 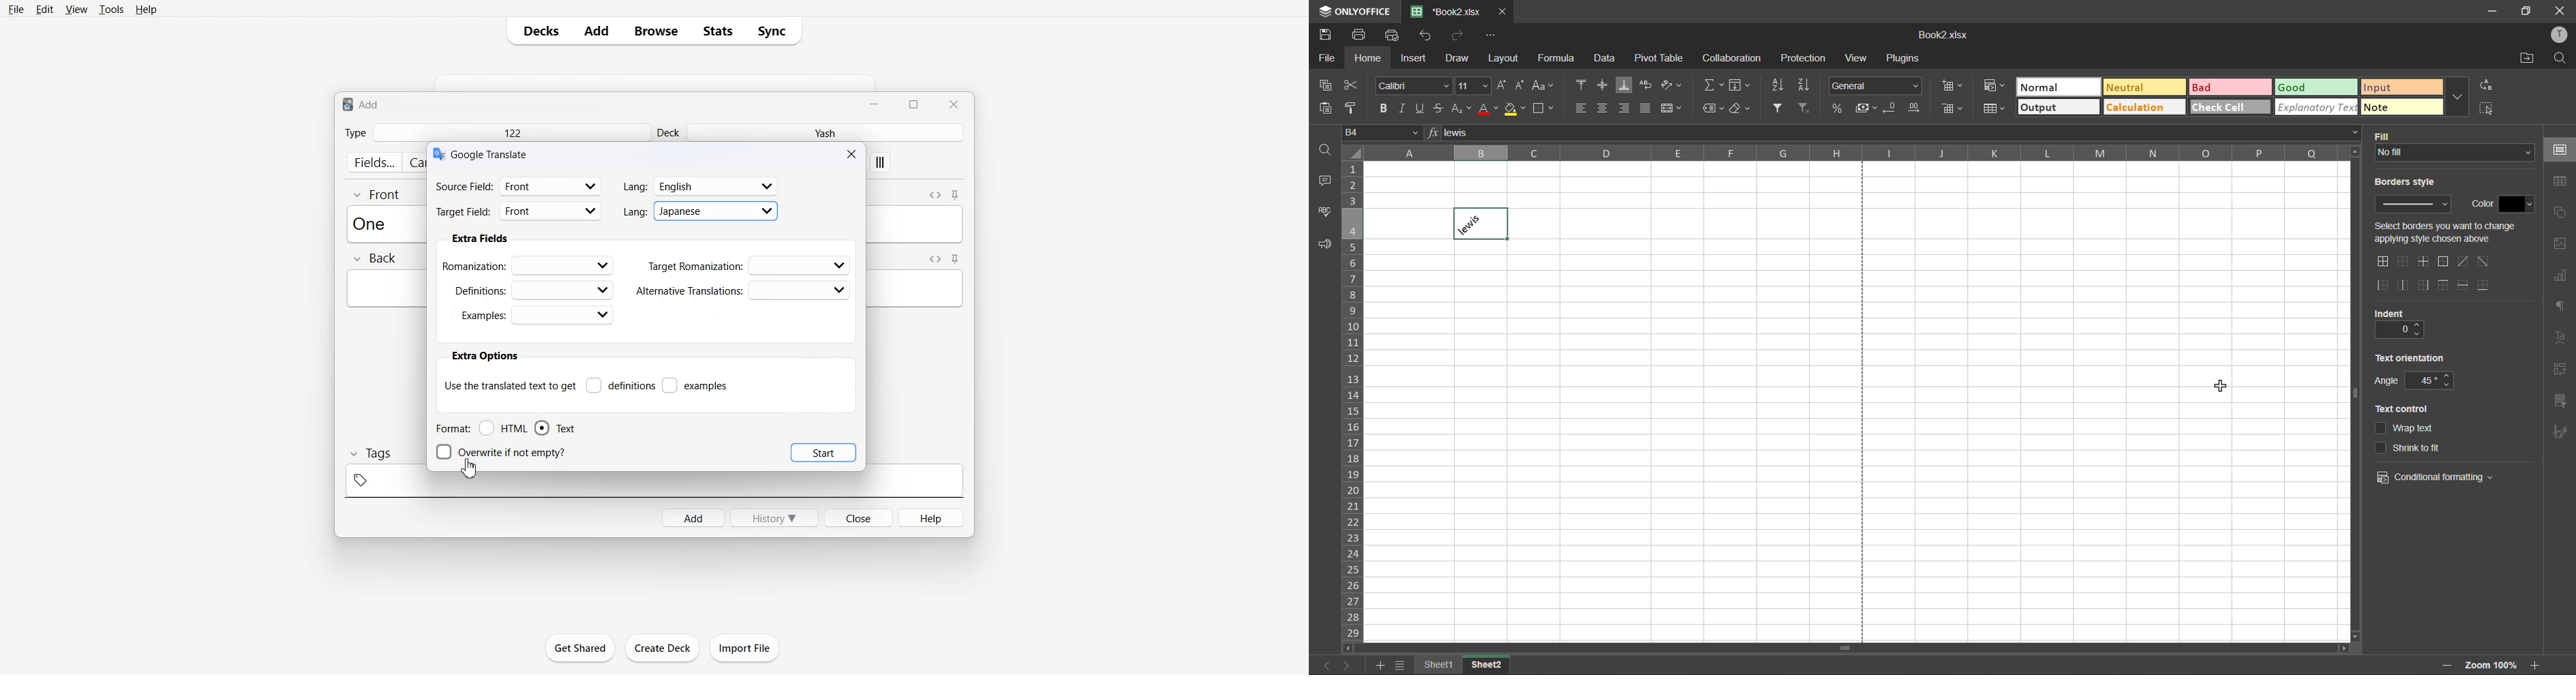 What do you see at coordinates (2410, 182) in the screenshot?
I see `borders style` at bounding box center [2410, 182].